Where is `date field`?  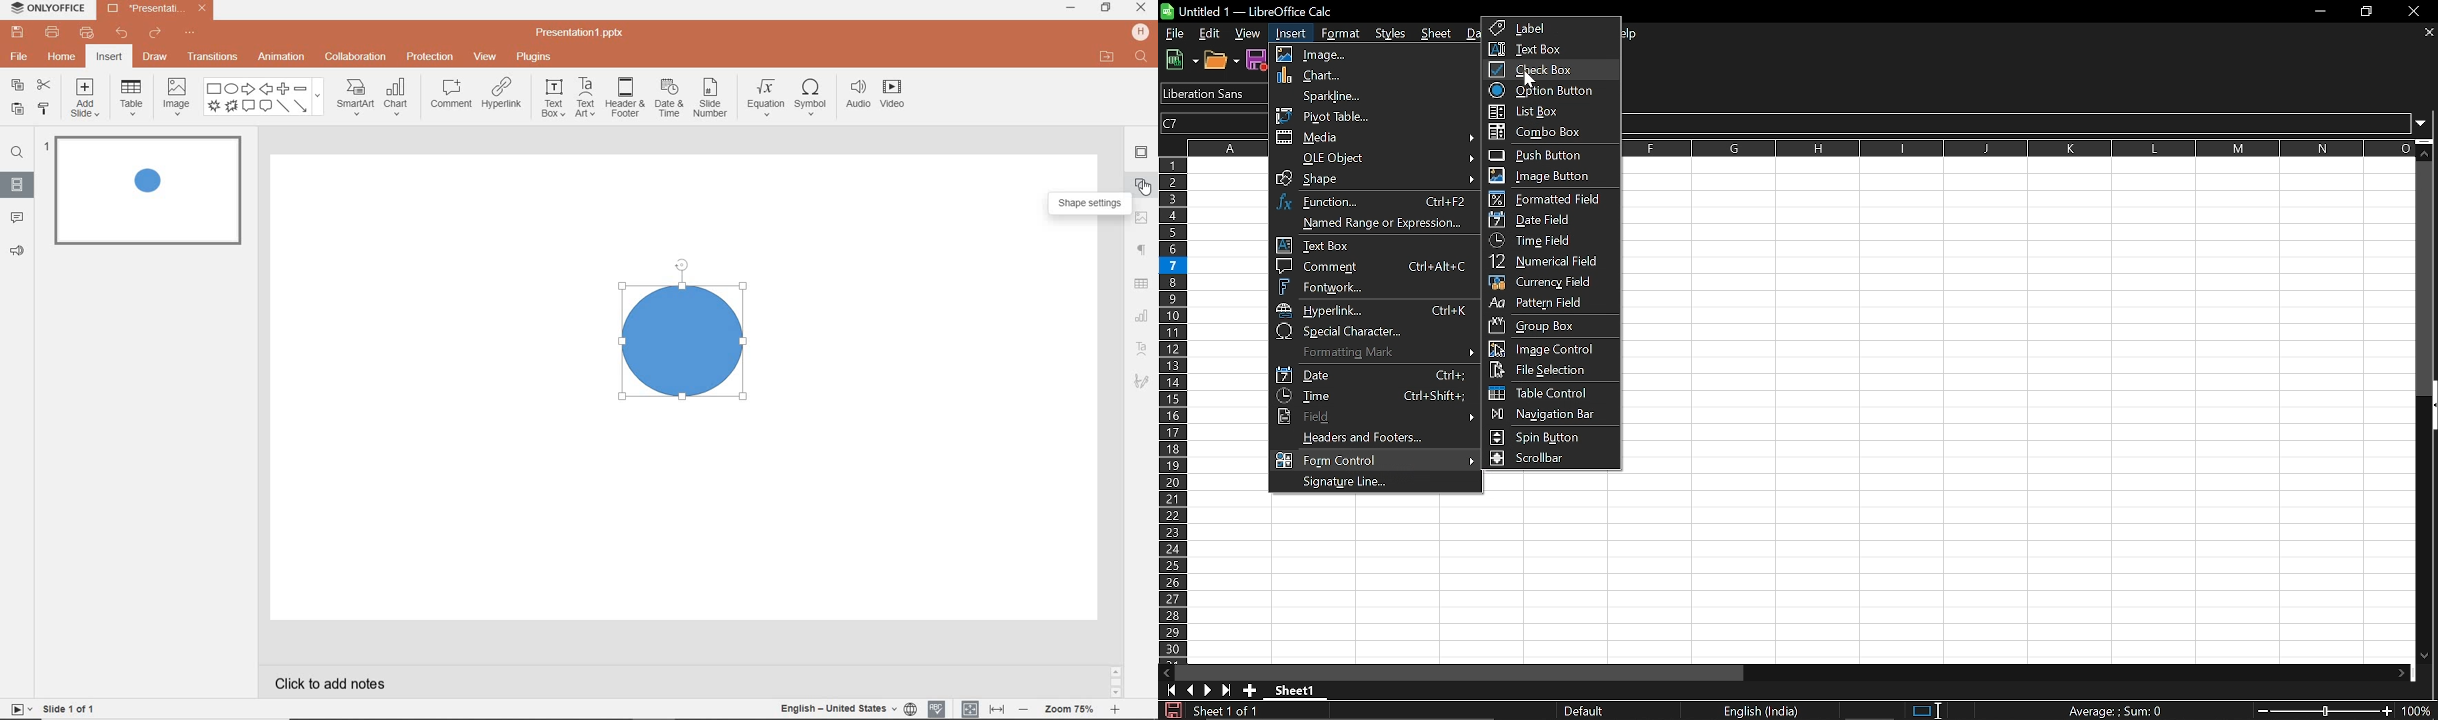
date field is located at coordinates (1538, 220).